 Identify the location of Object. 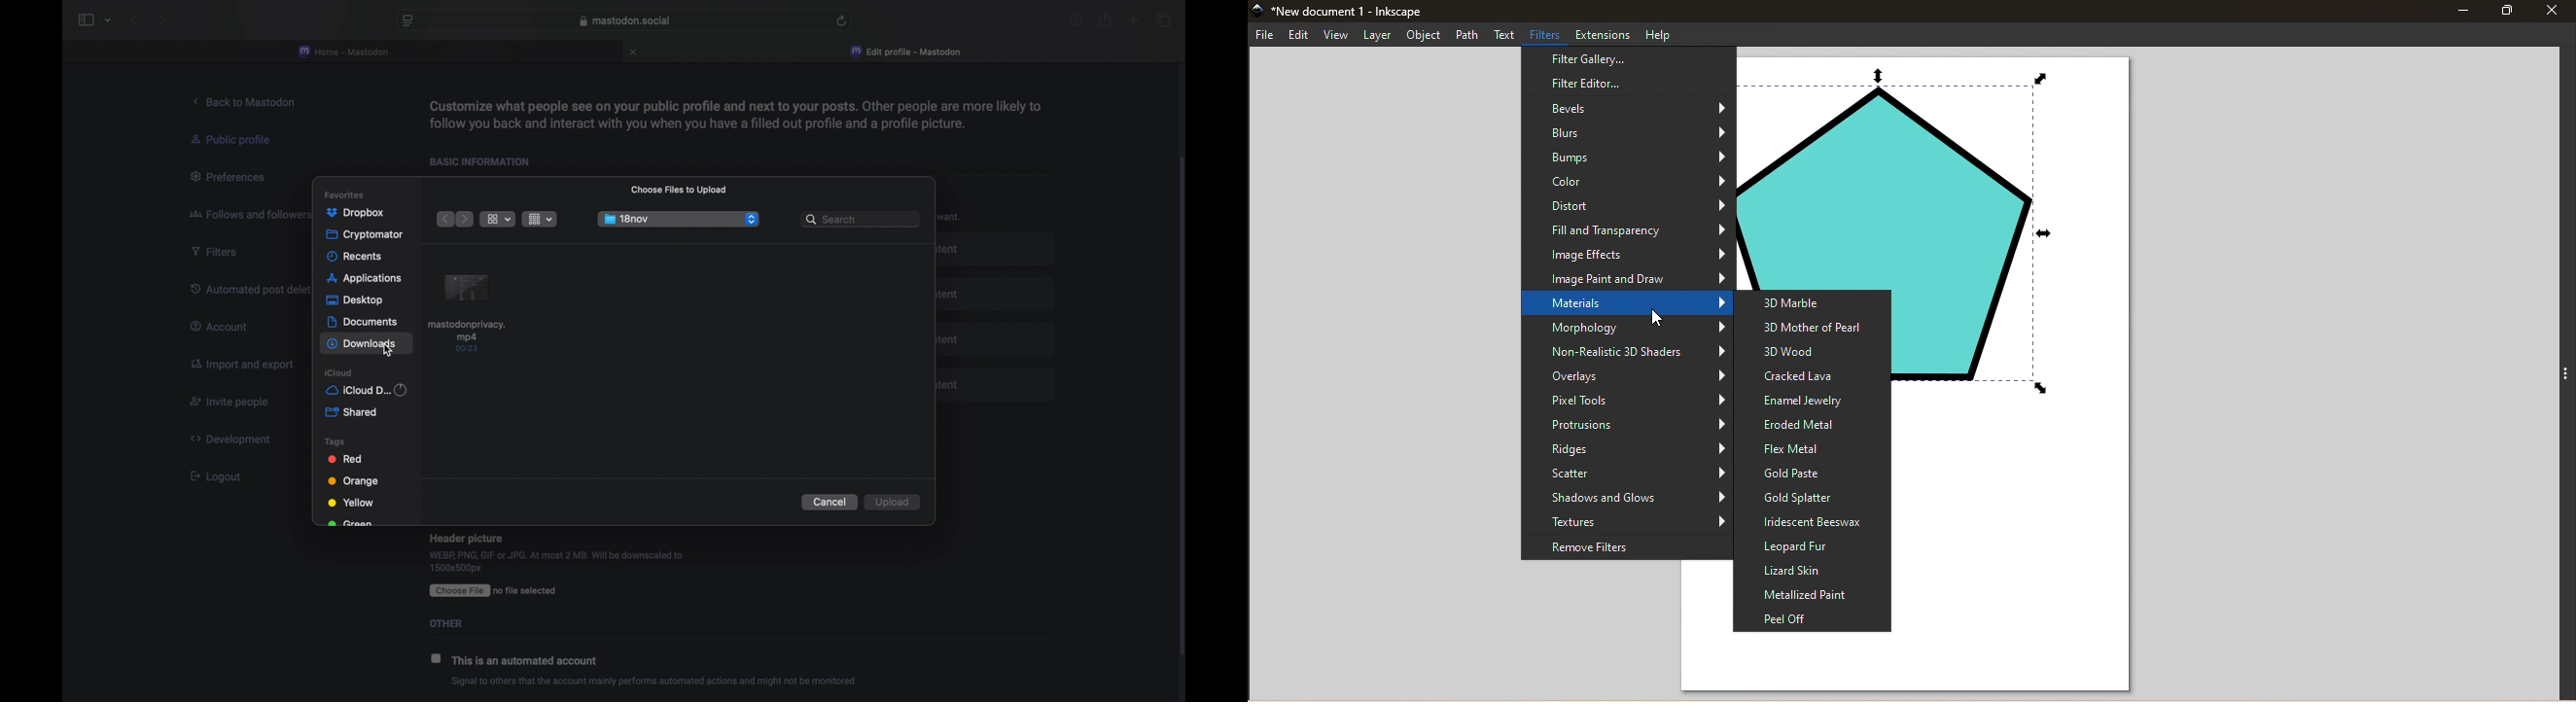
(1424, 35).